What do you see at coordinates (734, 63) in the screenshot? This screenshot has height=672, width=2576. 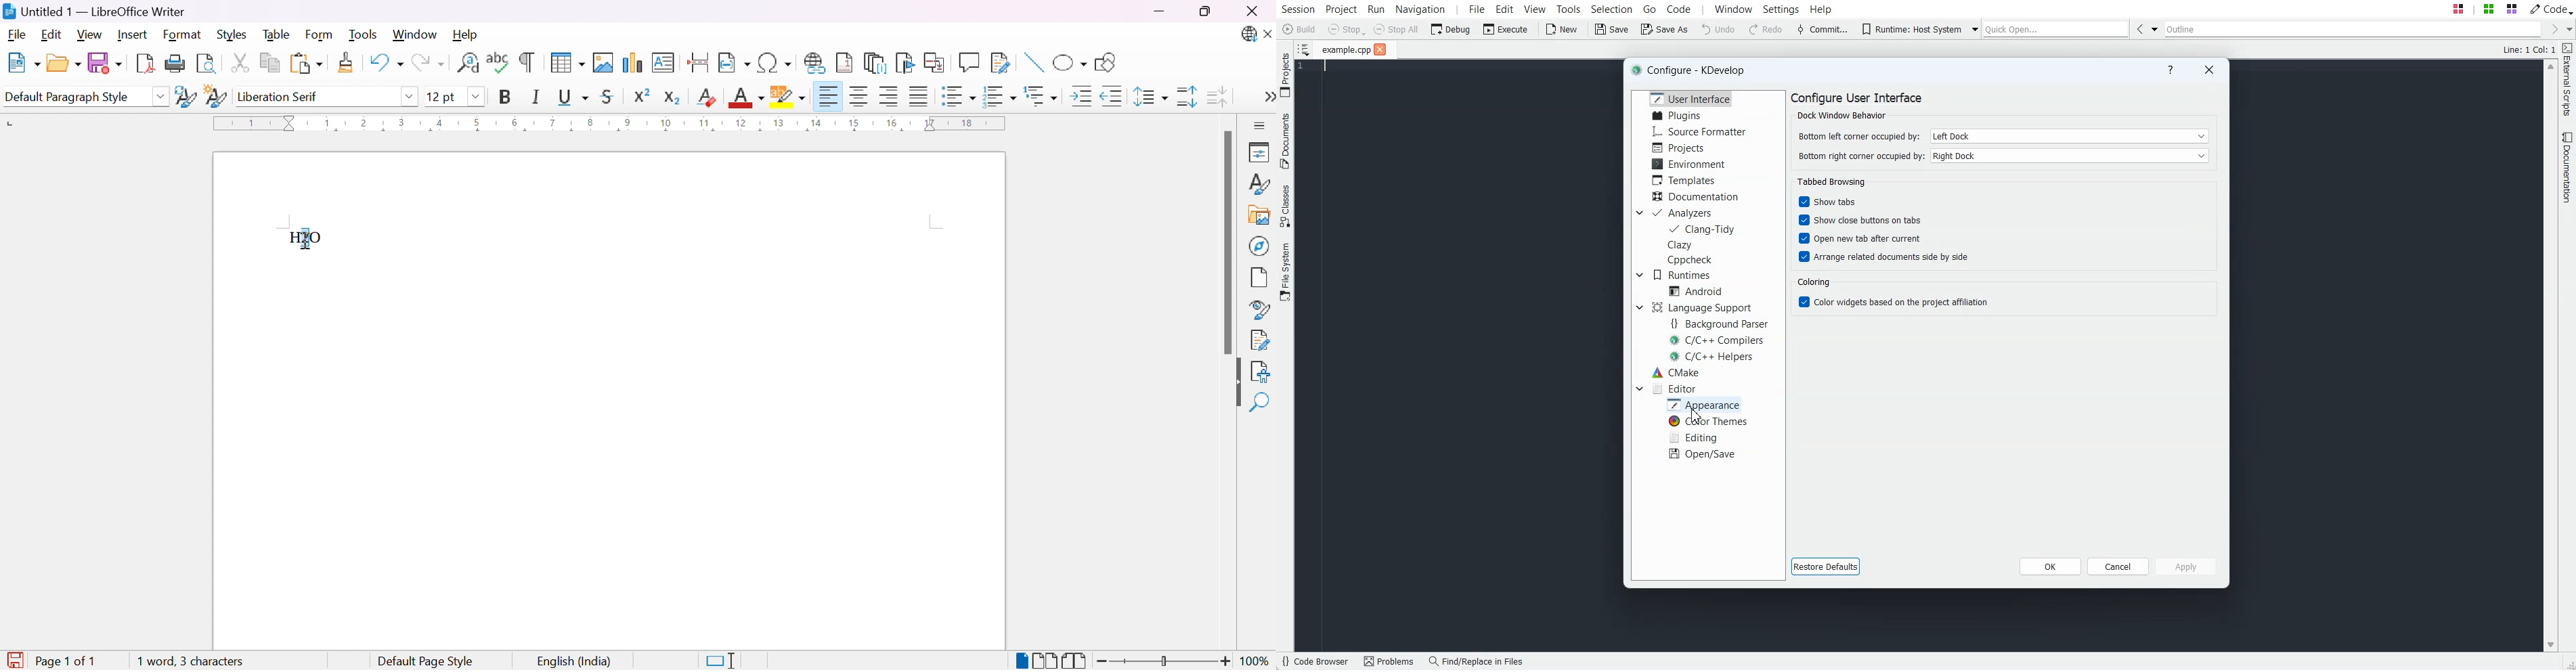 I see `Insert field` at bounding box center [734, 63].